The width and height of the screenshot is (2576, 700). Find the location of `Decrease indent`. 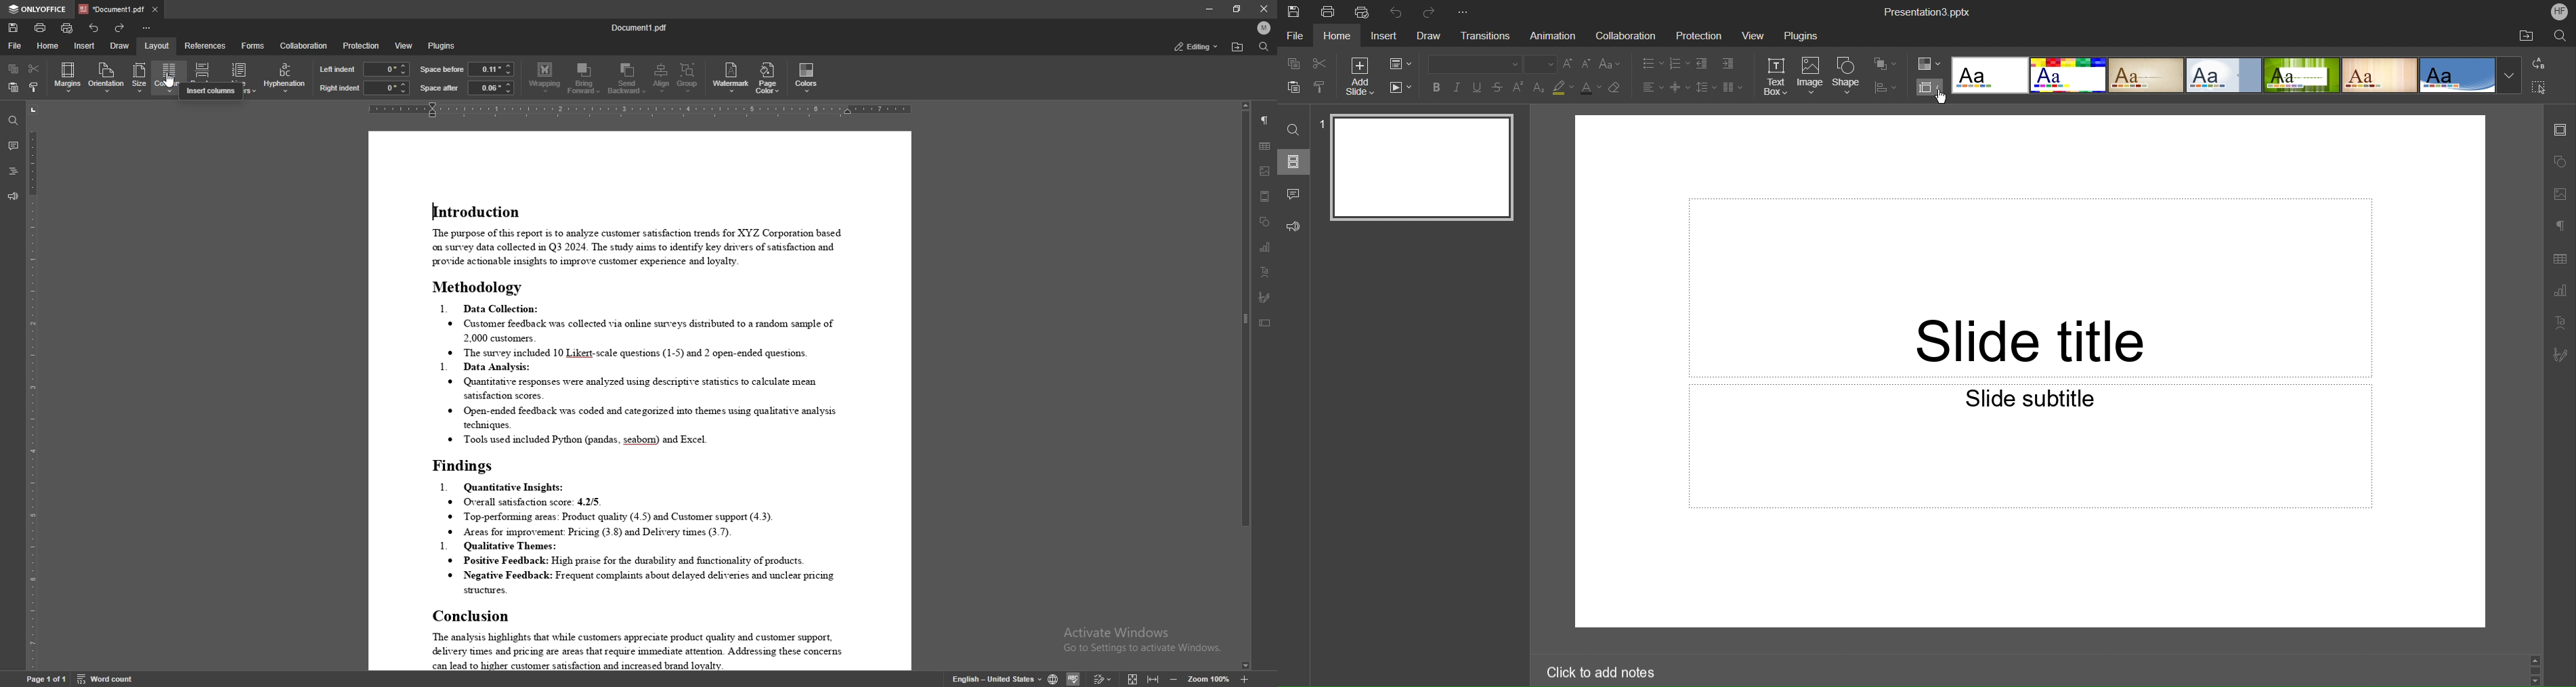

Decrease indent is located at coordinates (1701, 64).